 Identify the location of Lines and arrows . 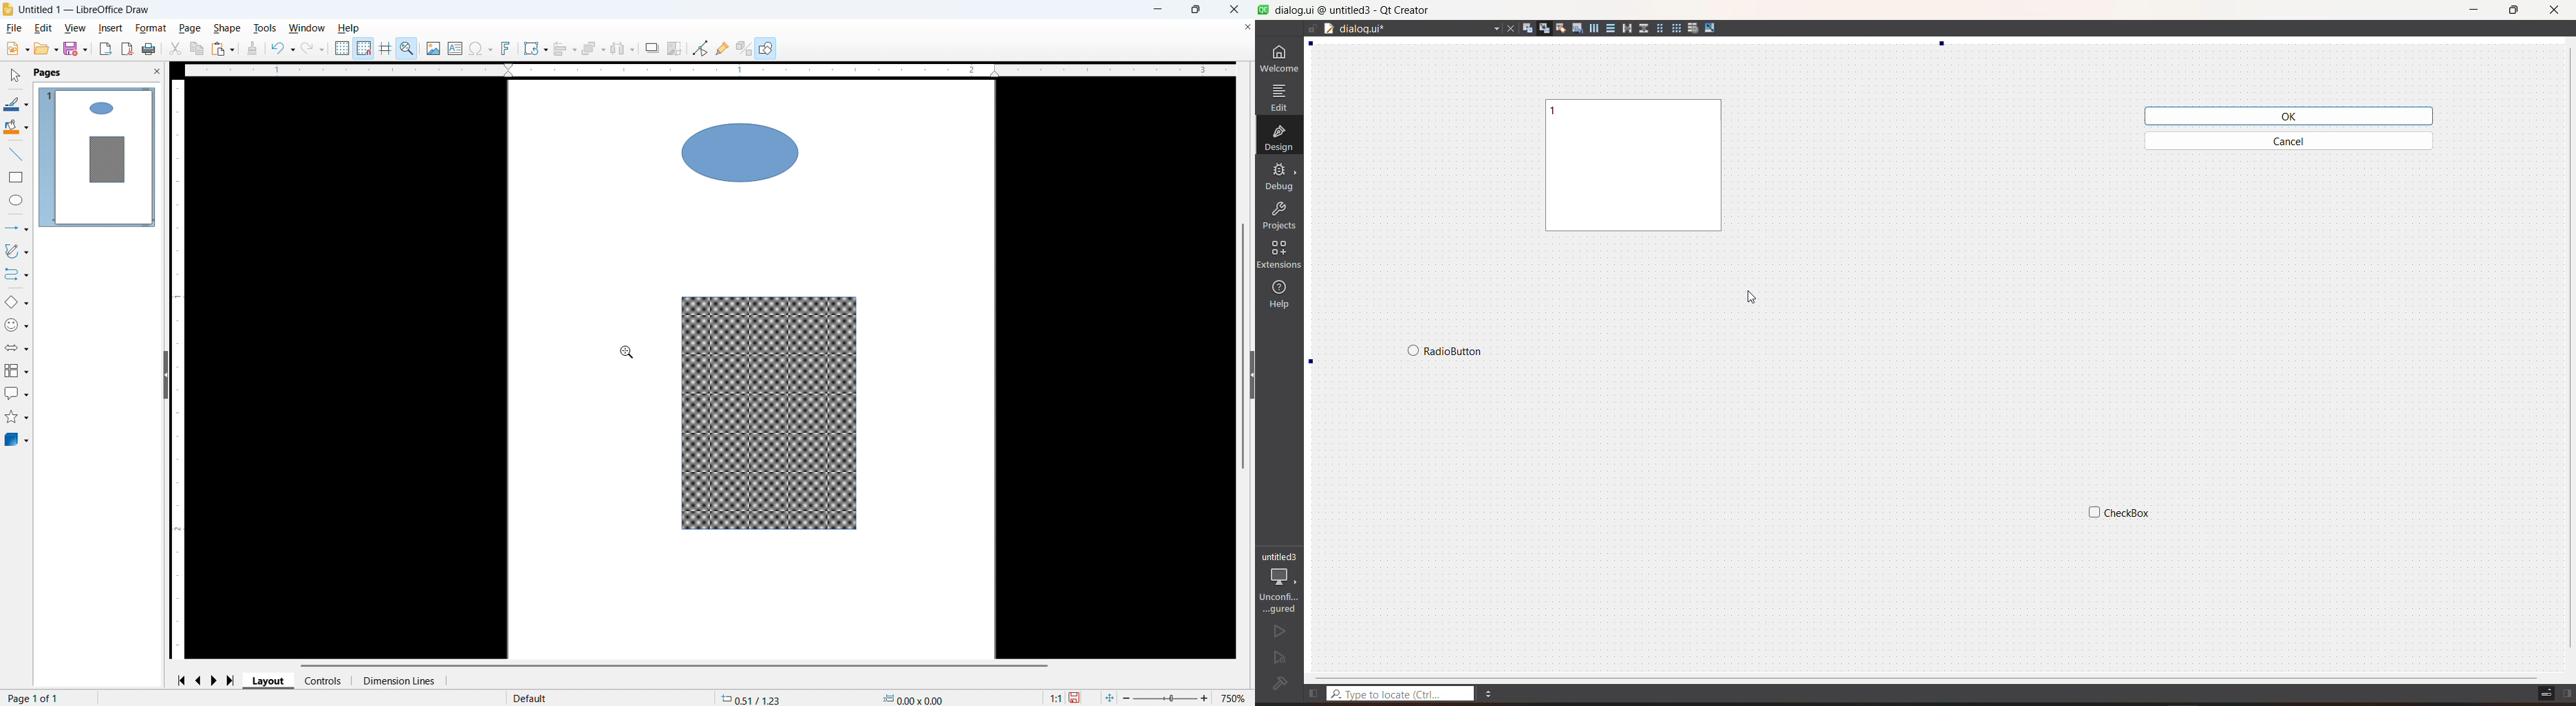
(17, 227).